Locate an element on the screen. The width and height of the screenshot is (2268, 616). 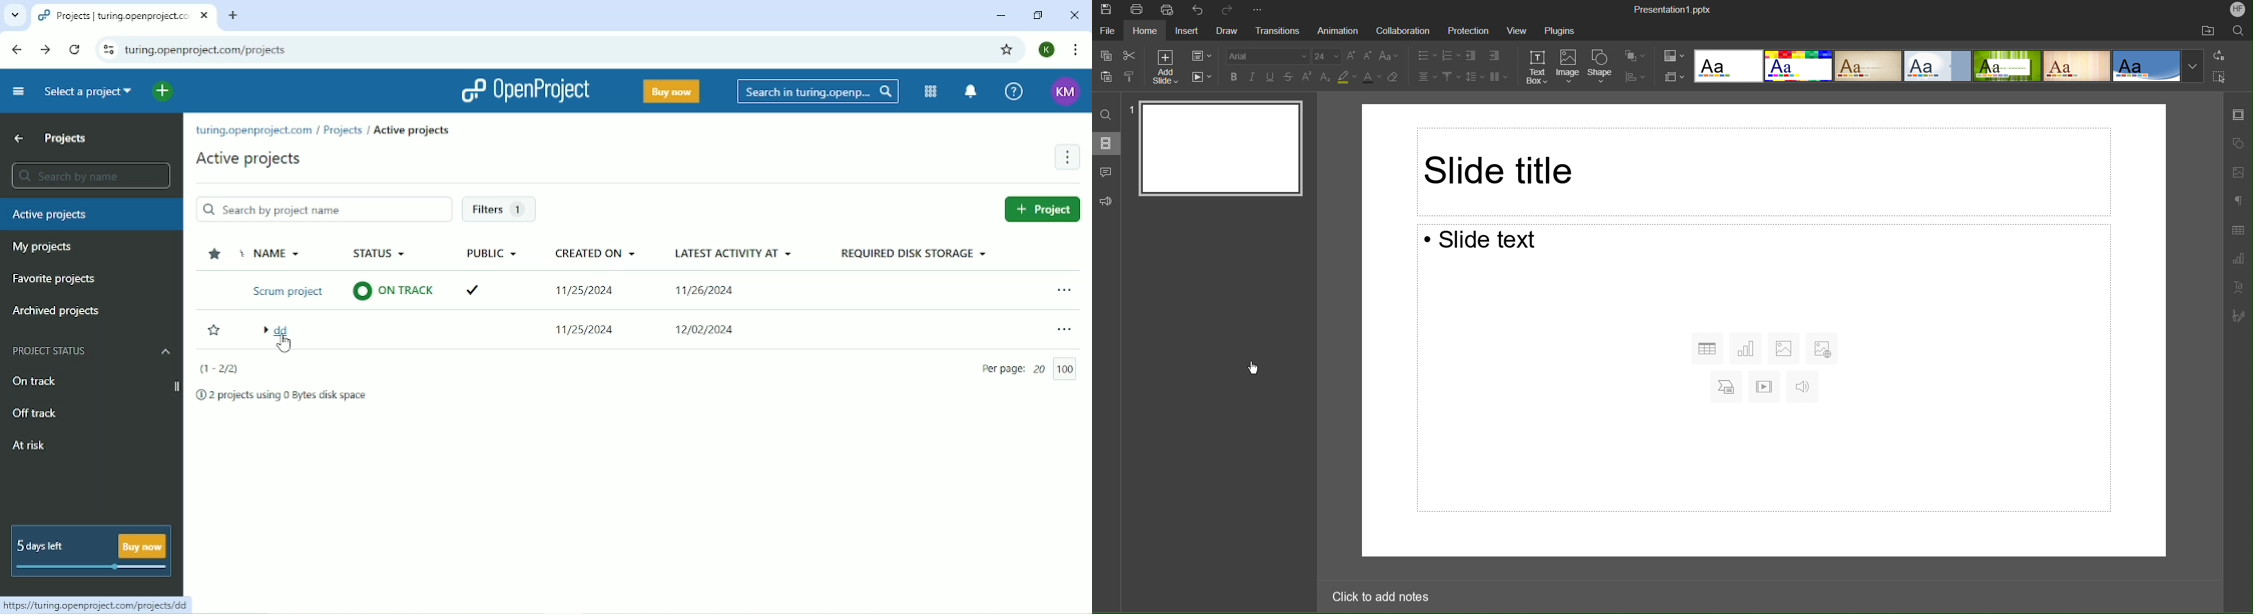
Back is located at coordinates (17, 50).